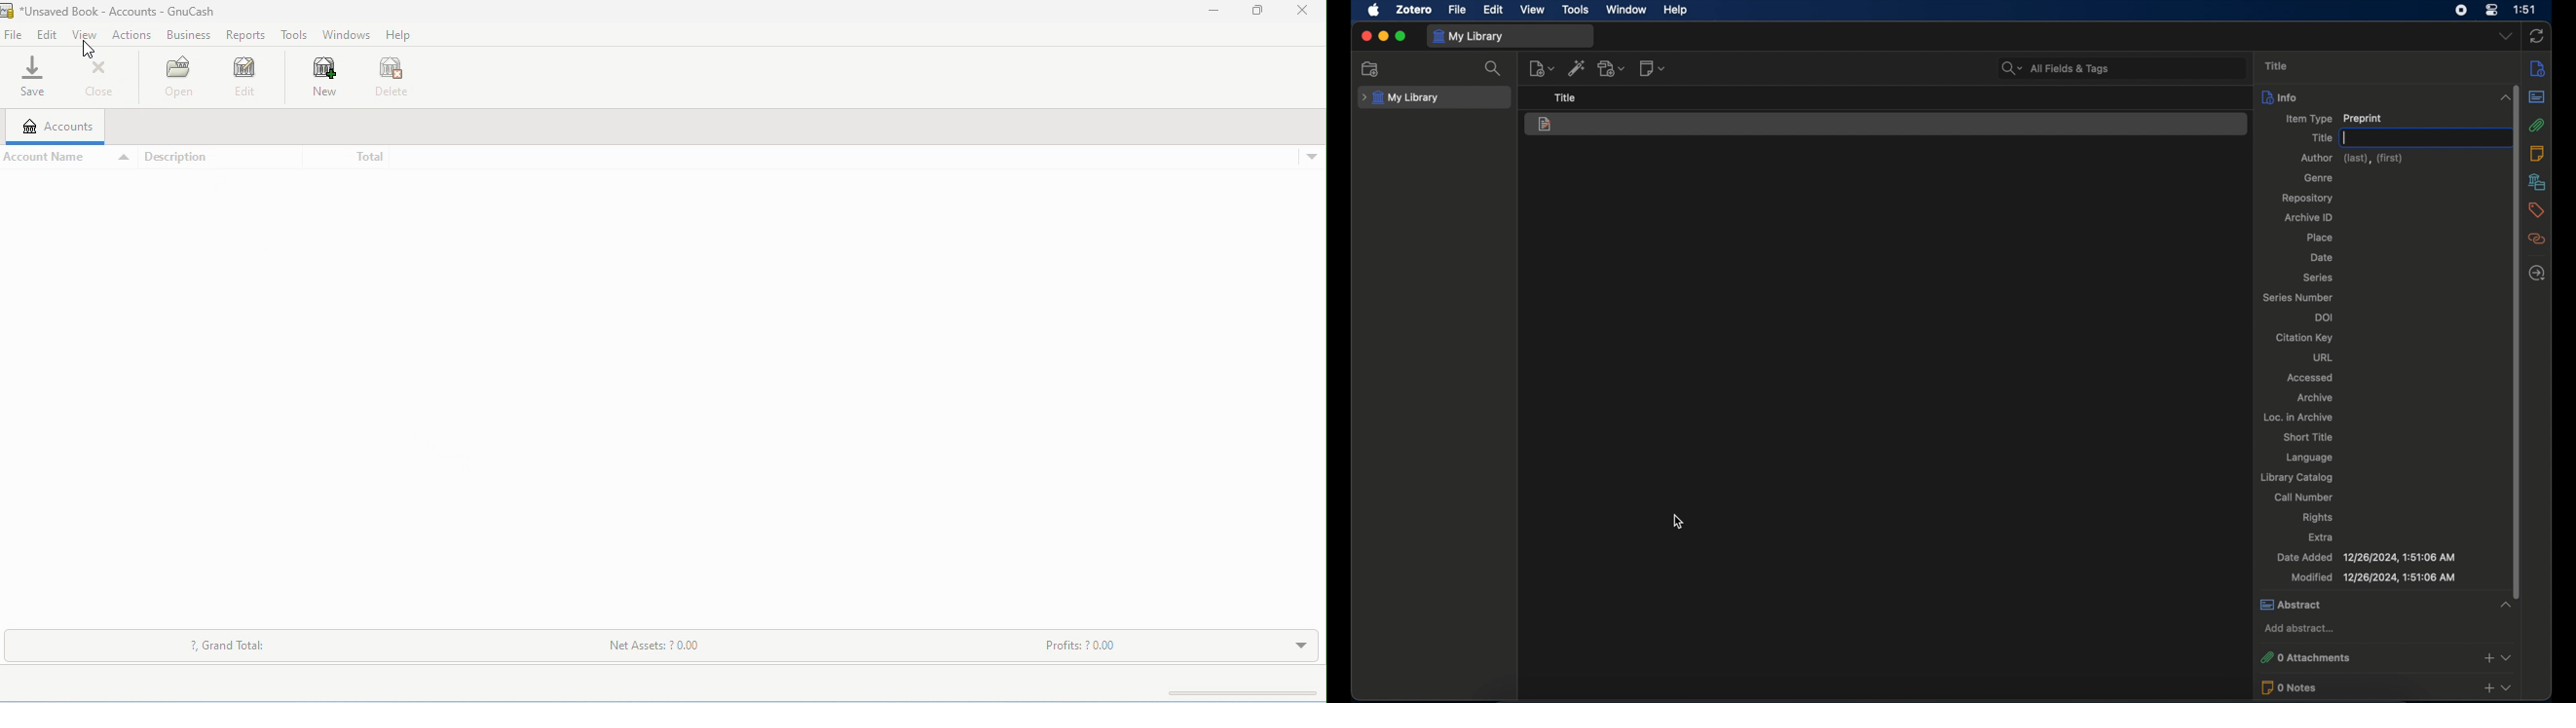 The height and width of the screenshot is (728, 2576). Describe the element at coordinates (2320, 137) in the screenshot. I see `title` at that location.